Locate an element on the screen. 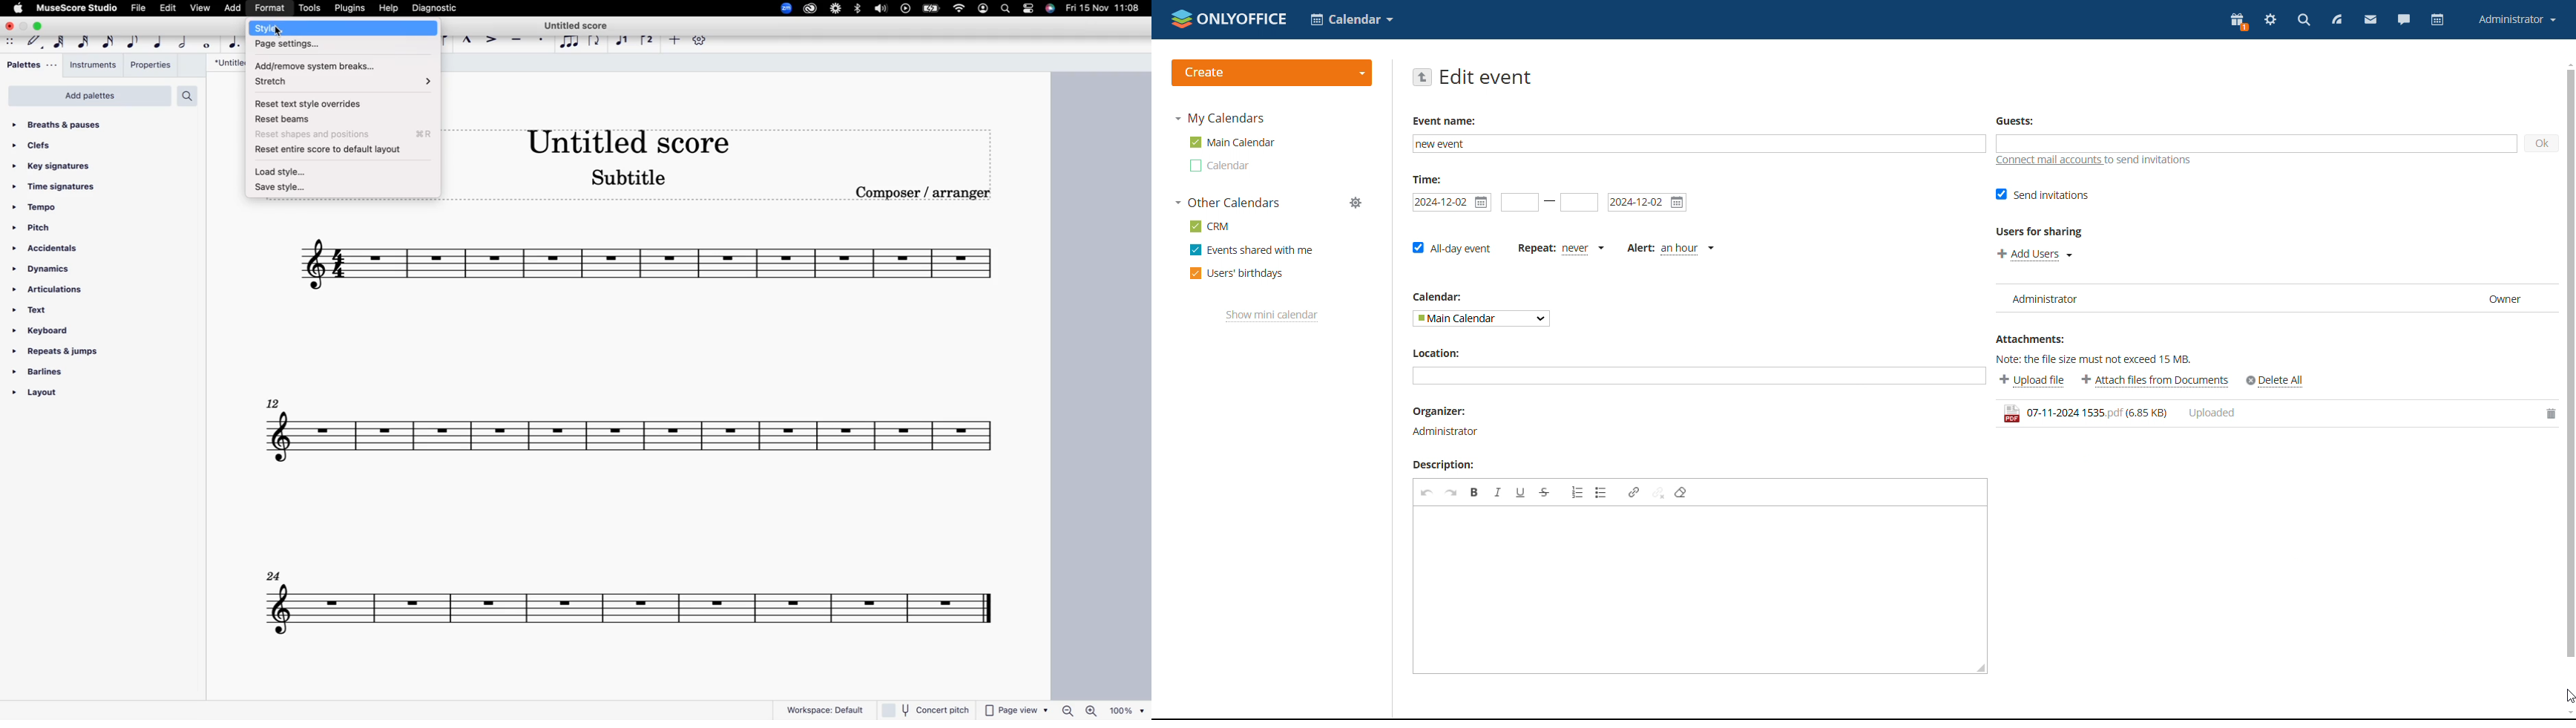  feed is located at coordinates (2337, 21).